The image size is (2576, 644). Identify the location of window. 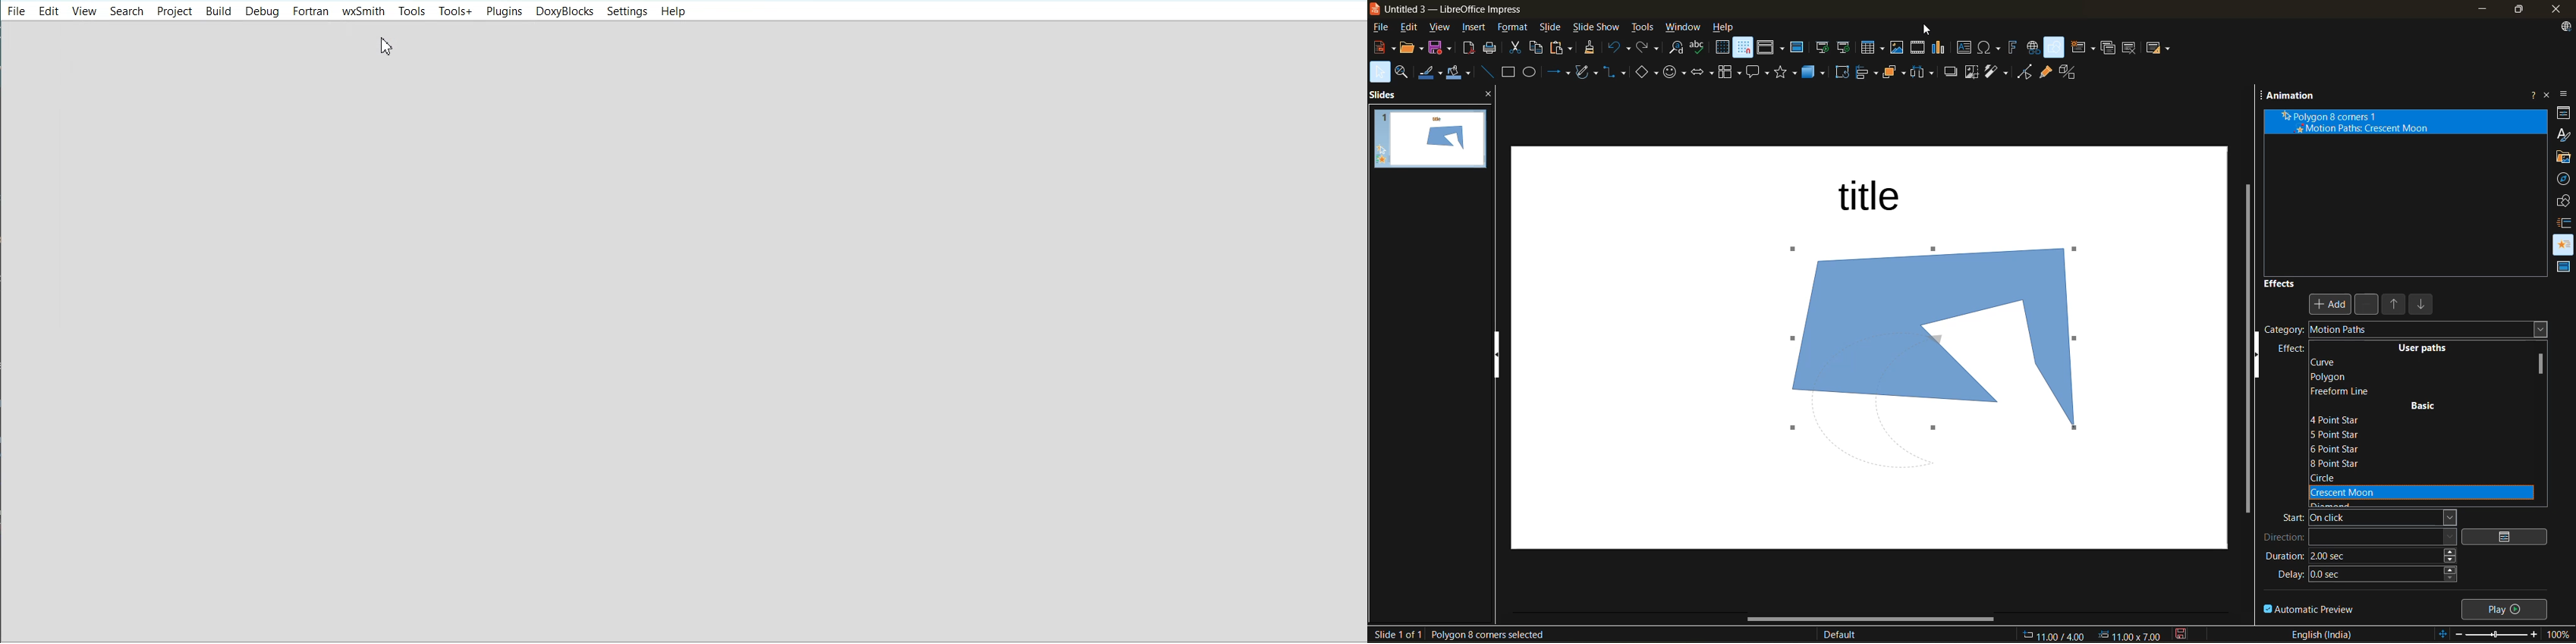
(1683, 28).